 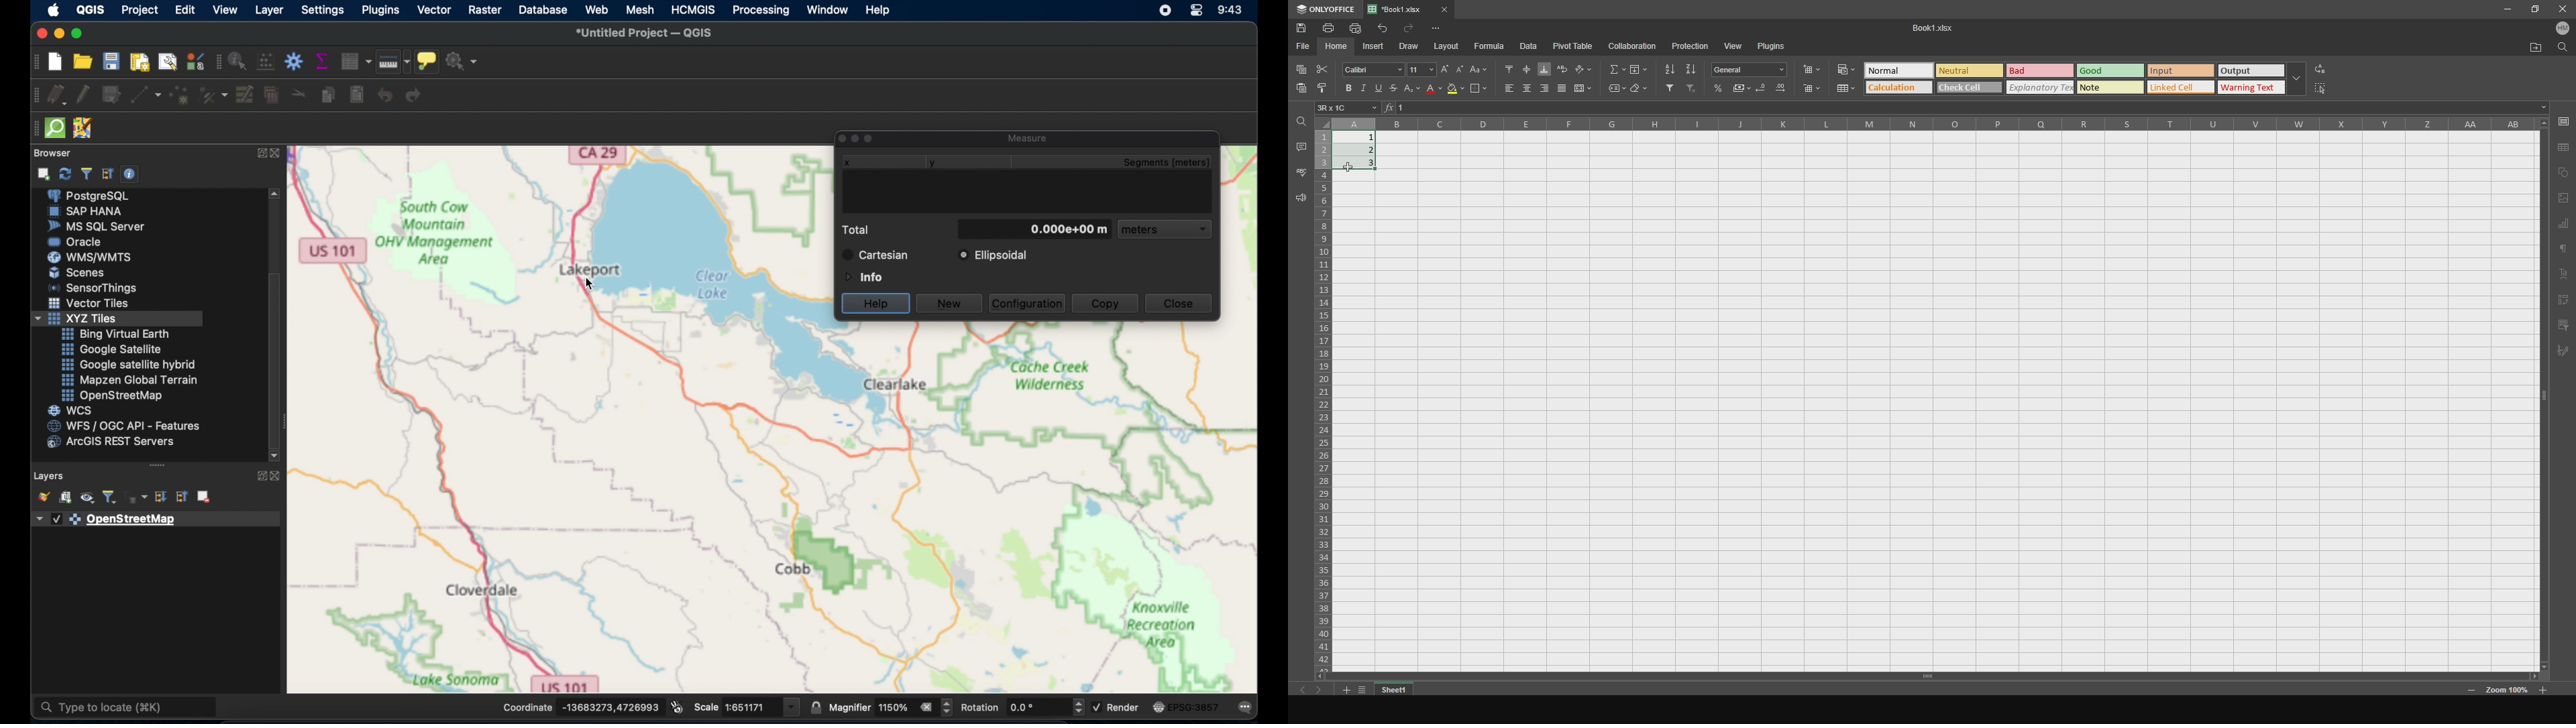 What do you see at coordinates (1421, 69) in the screenshot?
I see `font size` at bounding box center [1421, 69].